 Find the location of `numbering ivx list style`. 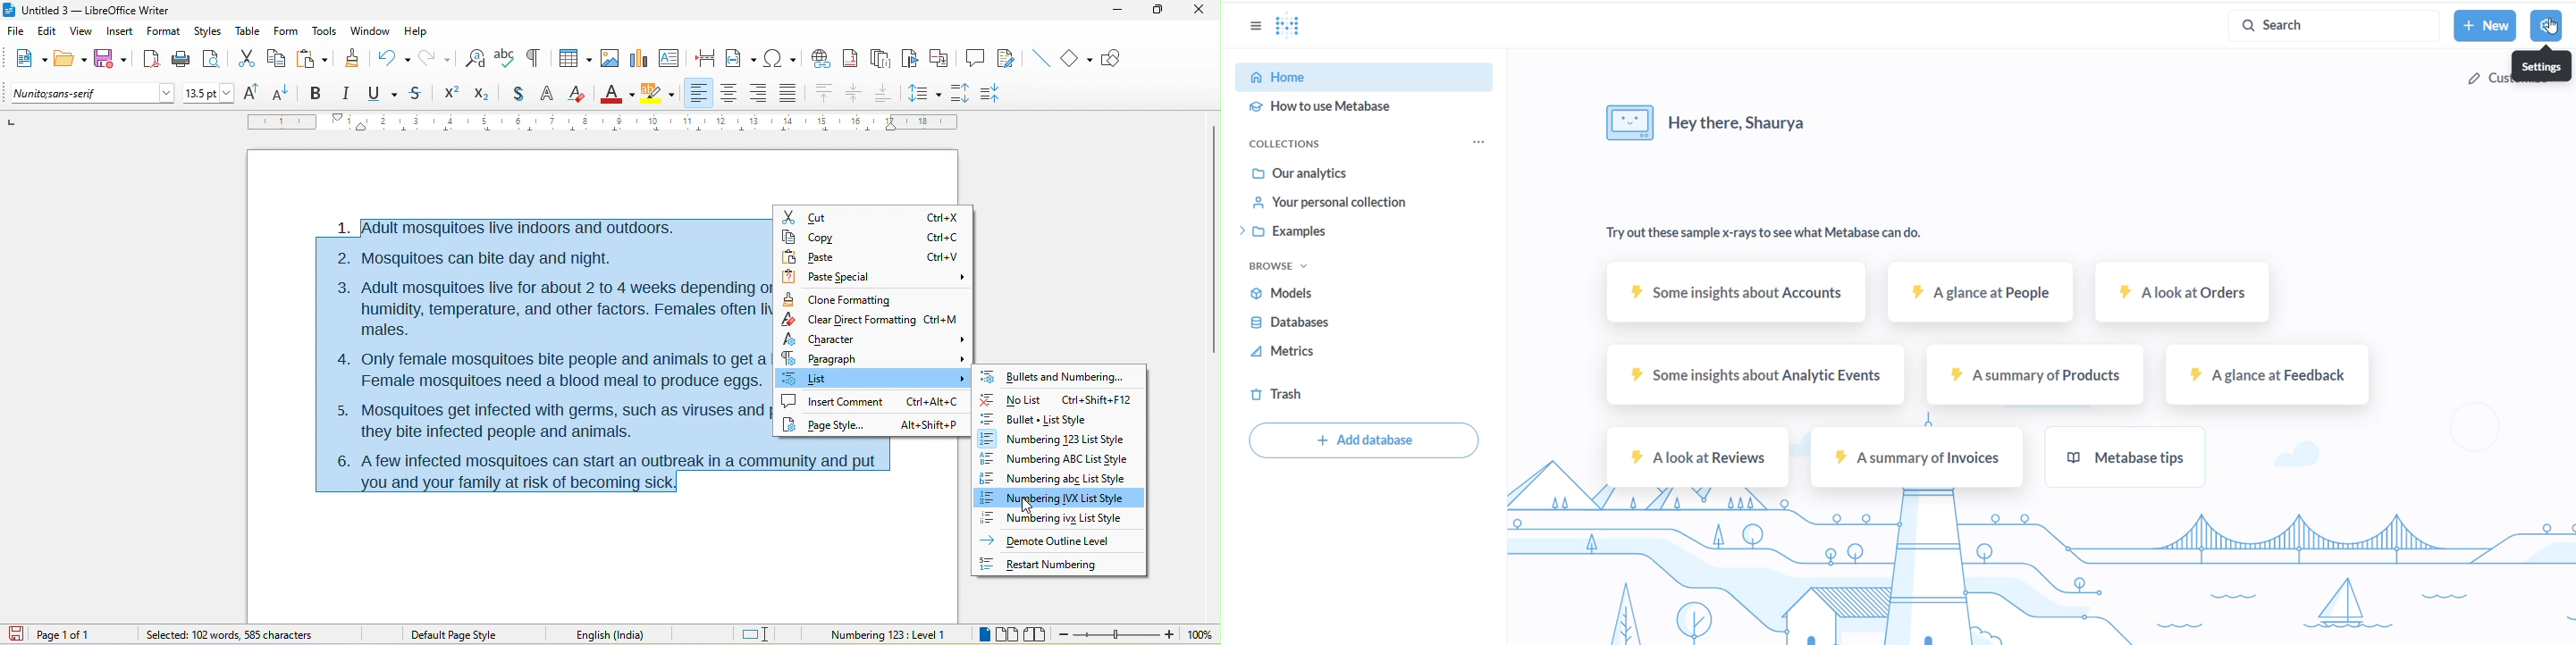

numbering ivx list style is located at coordinates (1060, 498).